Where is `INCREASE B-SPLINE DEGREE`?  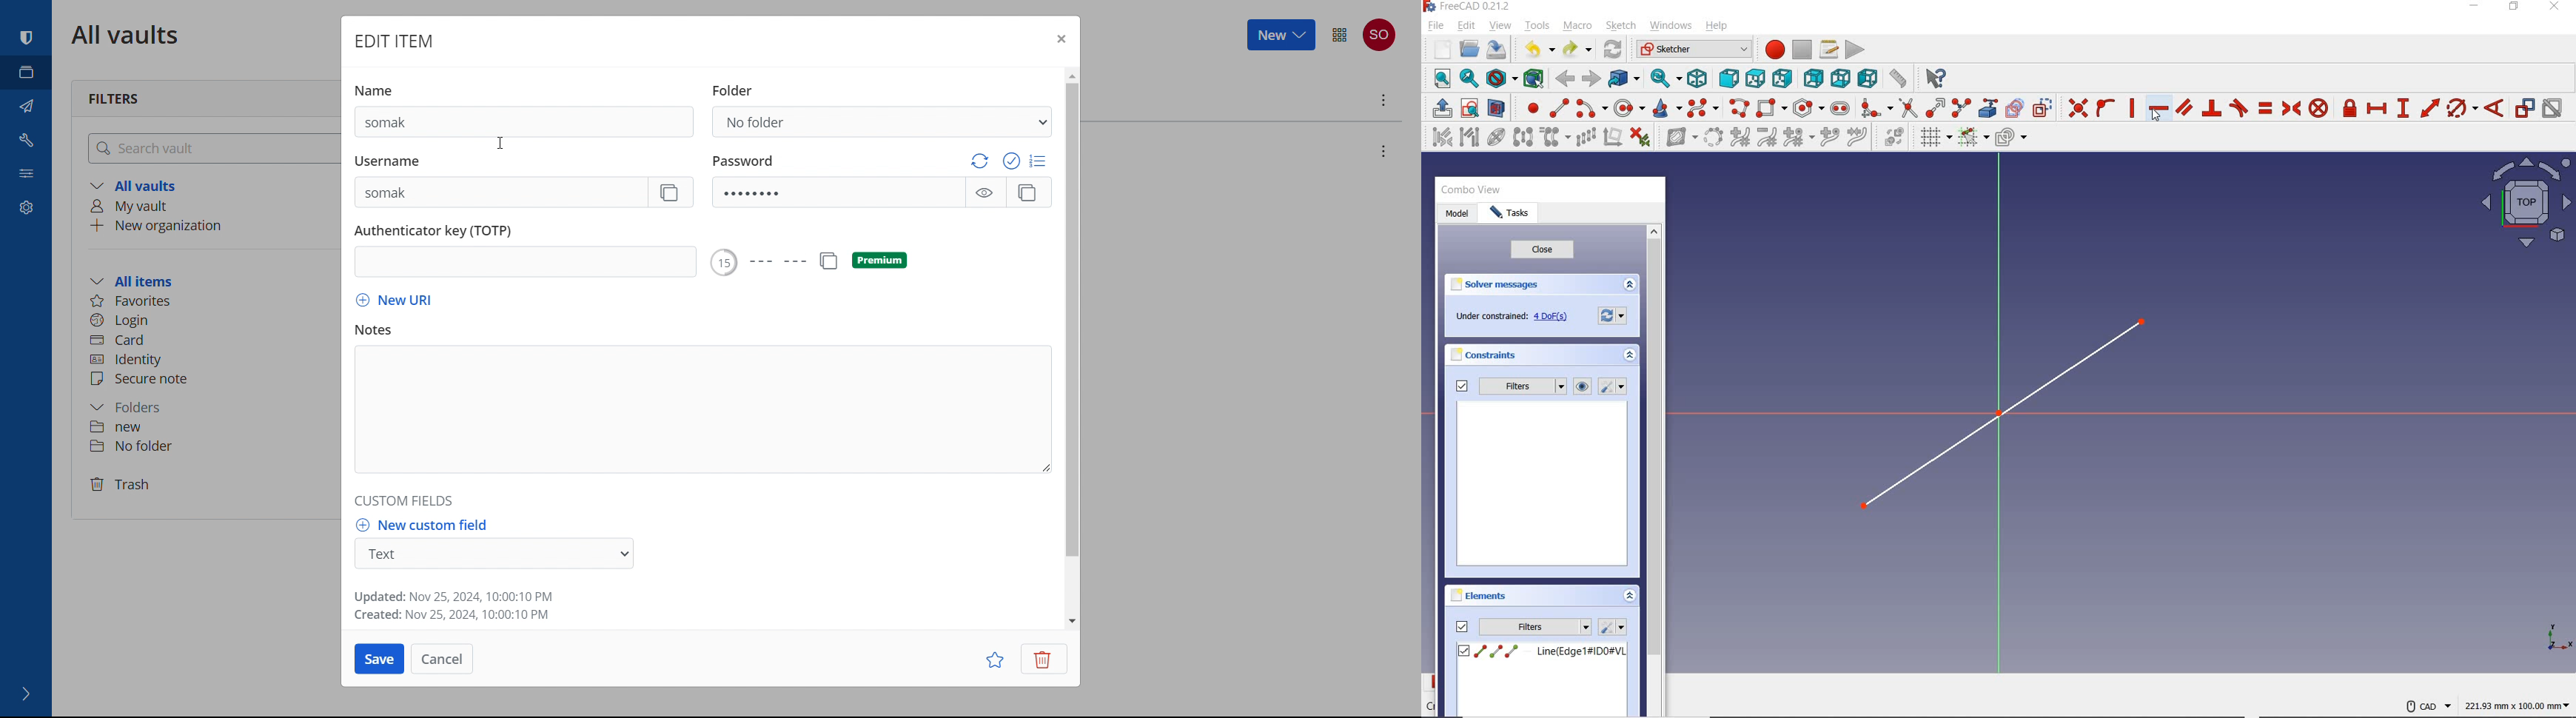
INCREASE B-SPLINE DEGREE is located at coordinates (1739, 136).